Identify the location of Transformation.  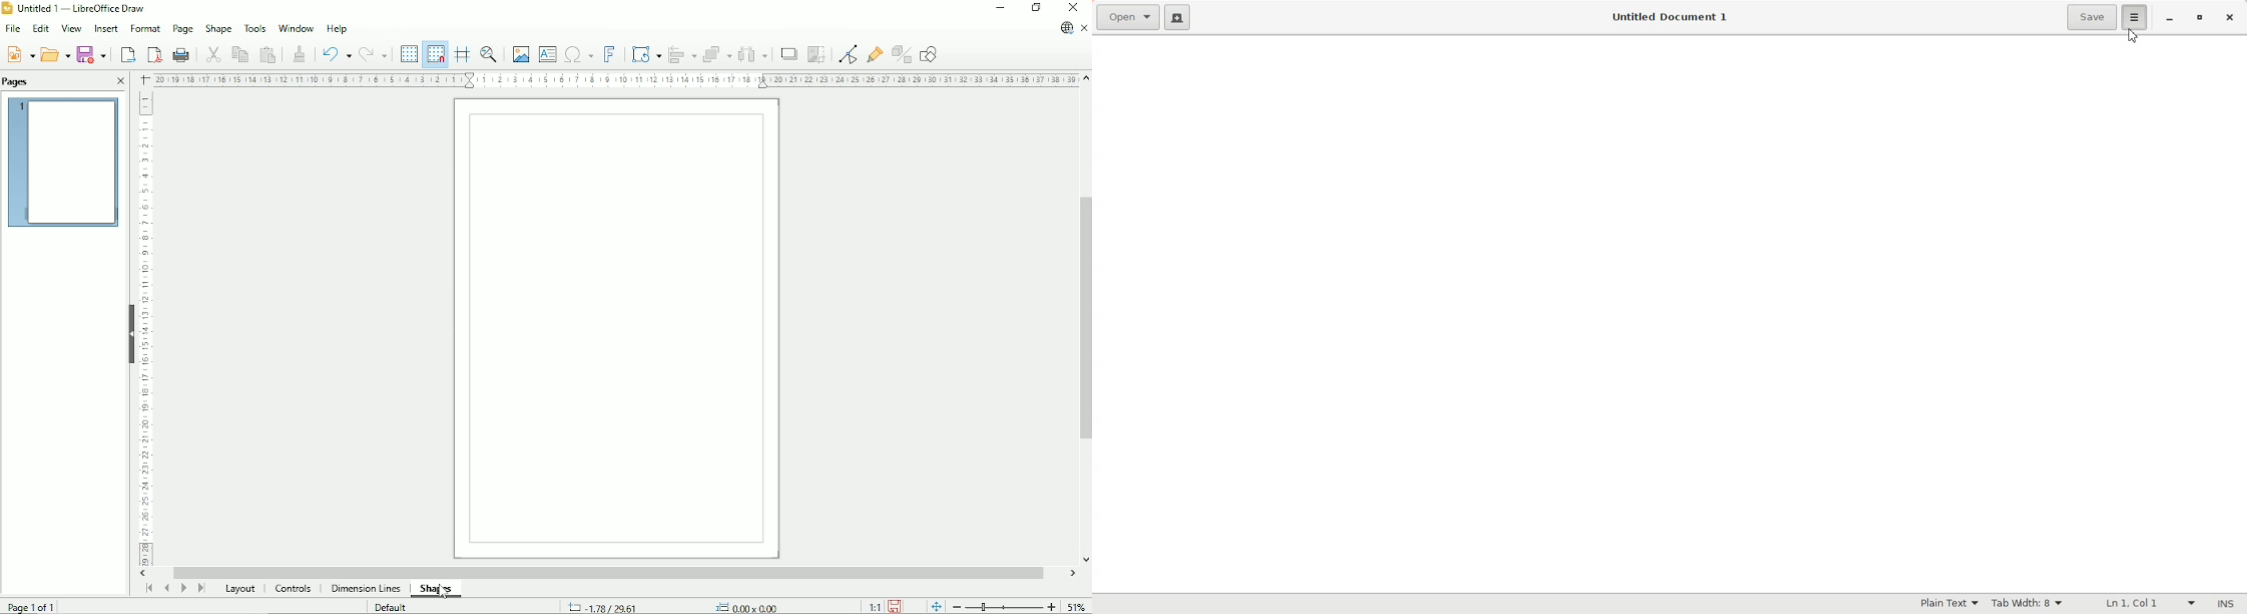
(646, 53).